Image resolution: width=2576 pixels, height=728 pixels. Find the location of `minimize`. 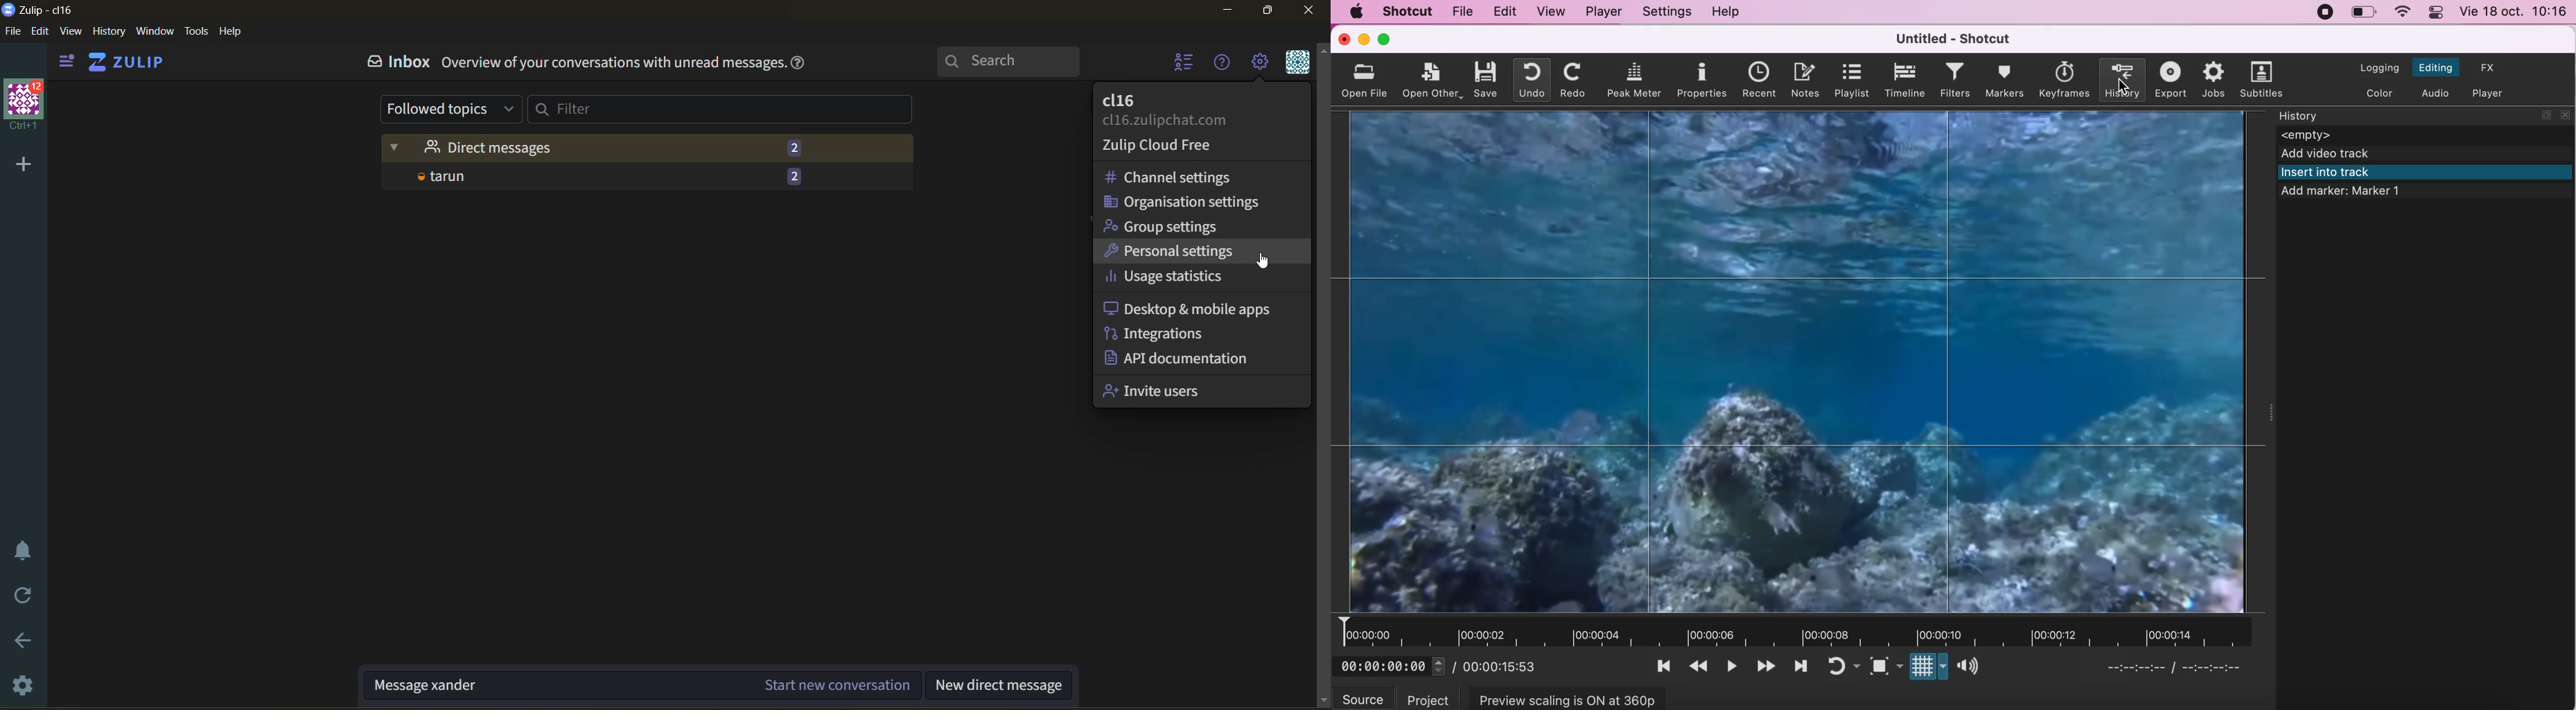

minimize is located at coordinates (1363, 40).